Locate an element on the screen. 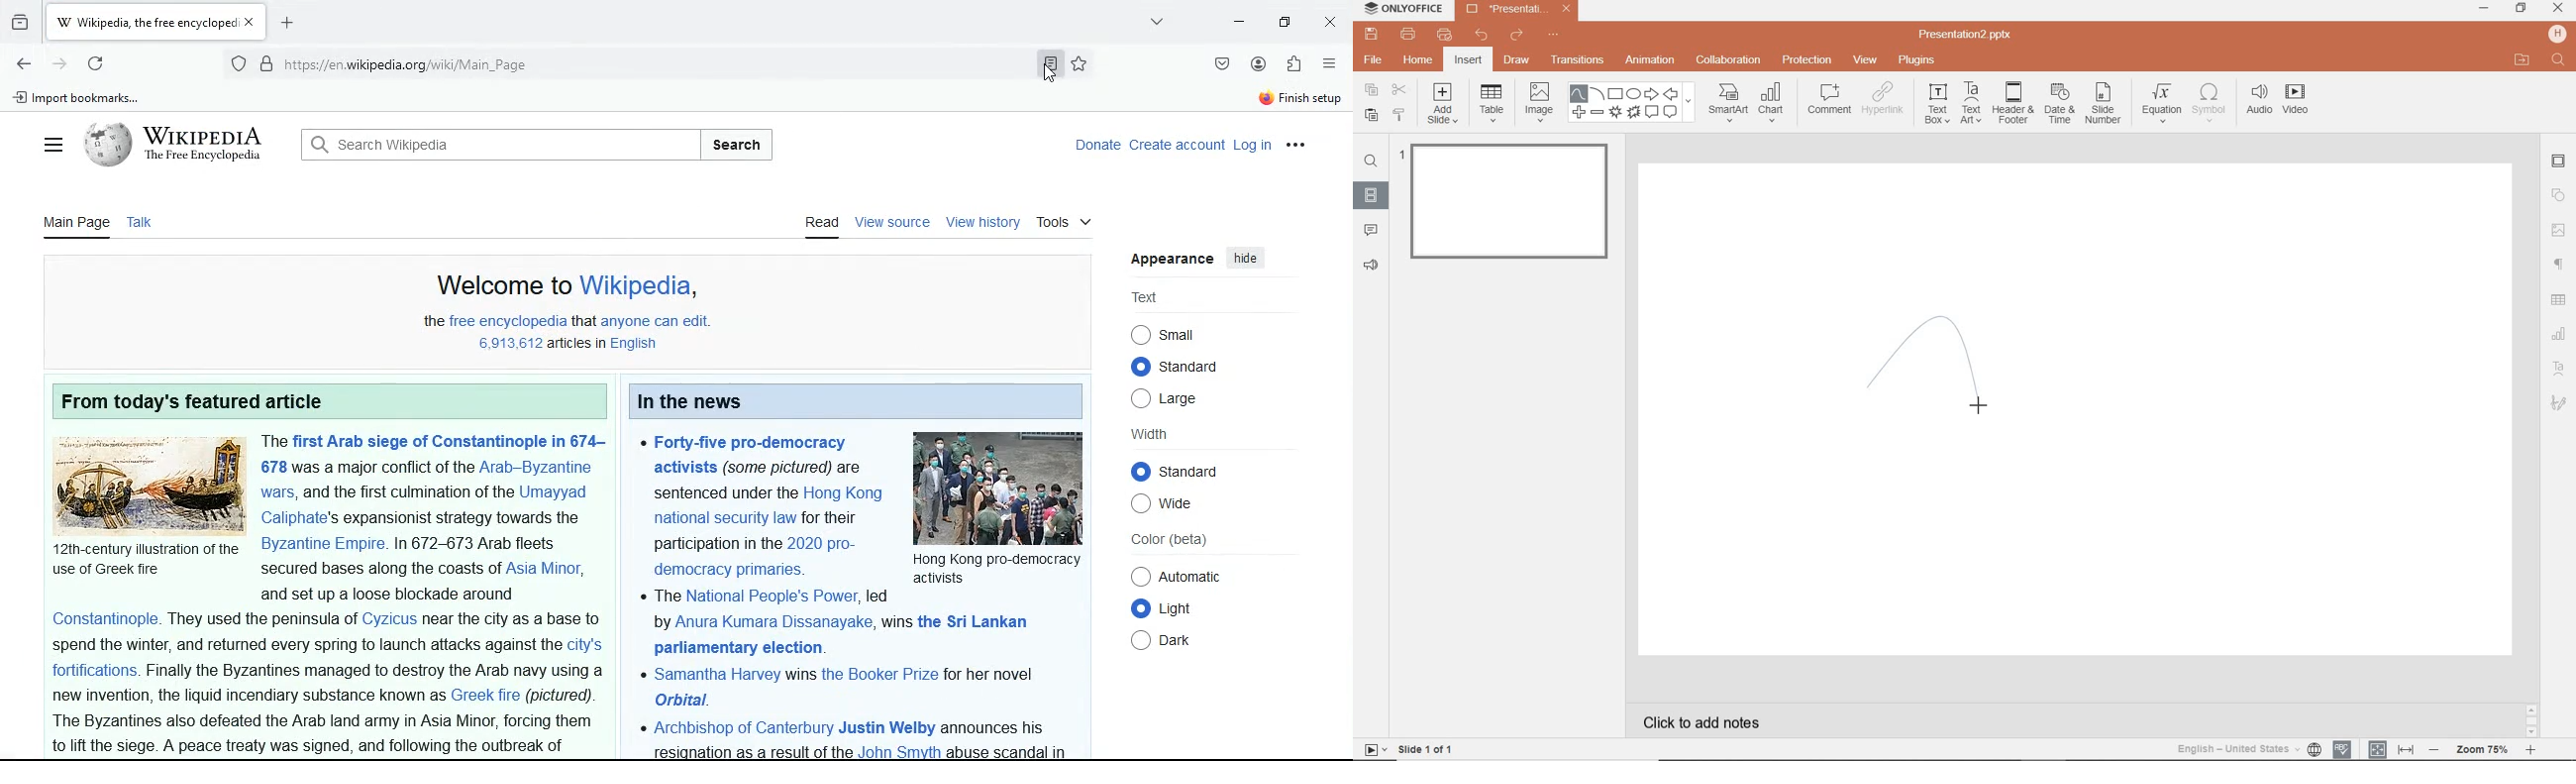 The height and width of the screenshot is (784, 2576). HP is located at coordinates (2556, 33).